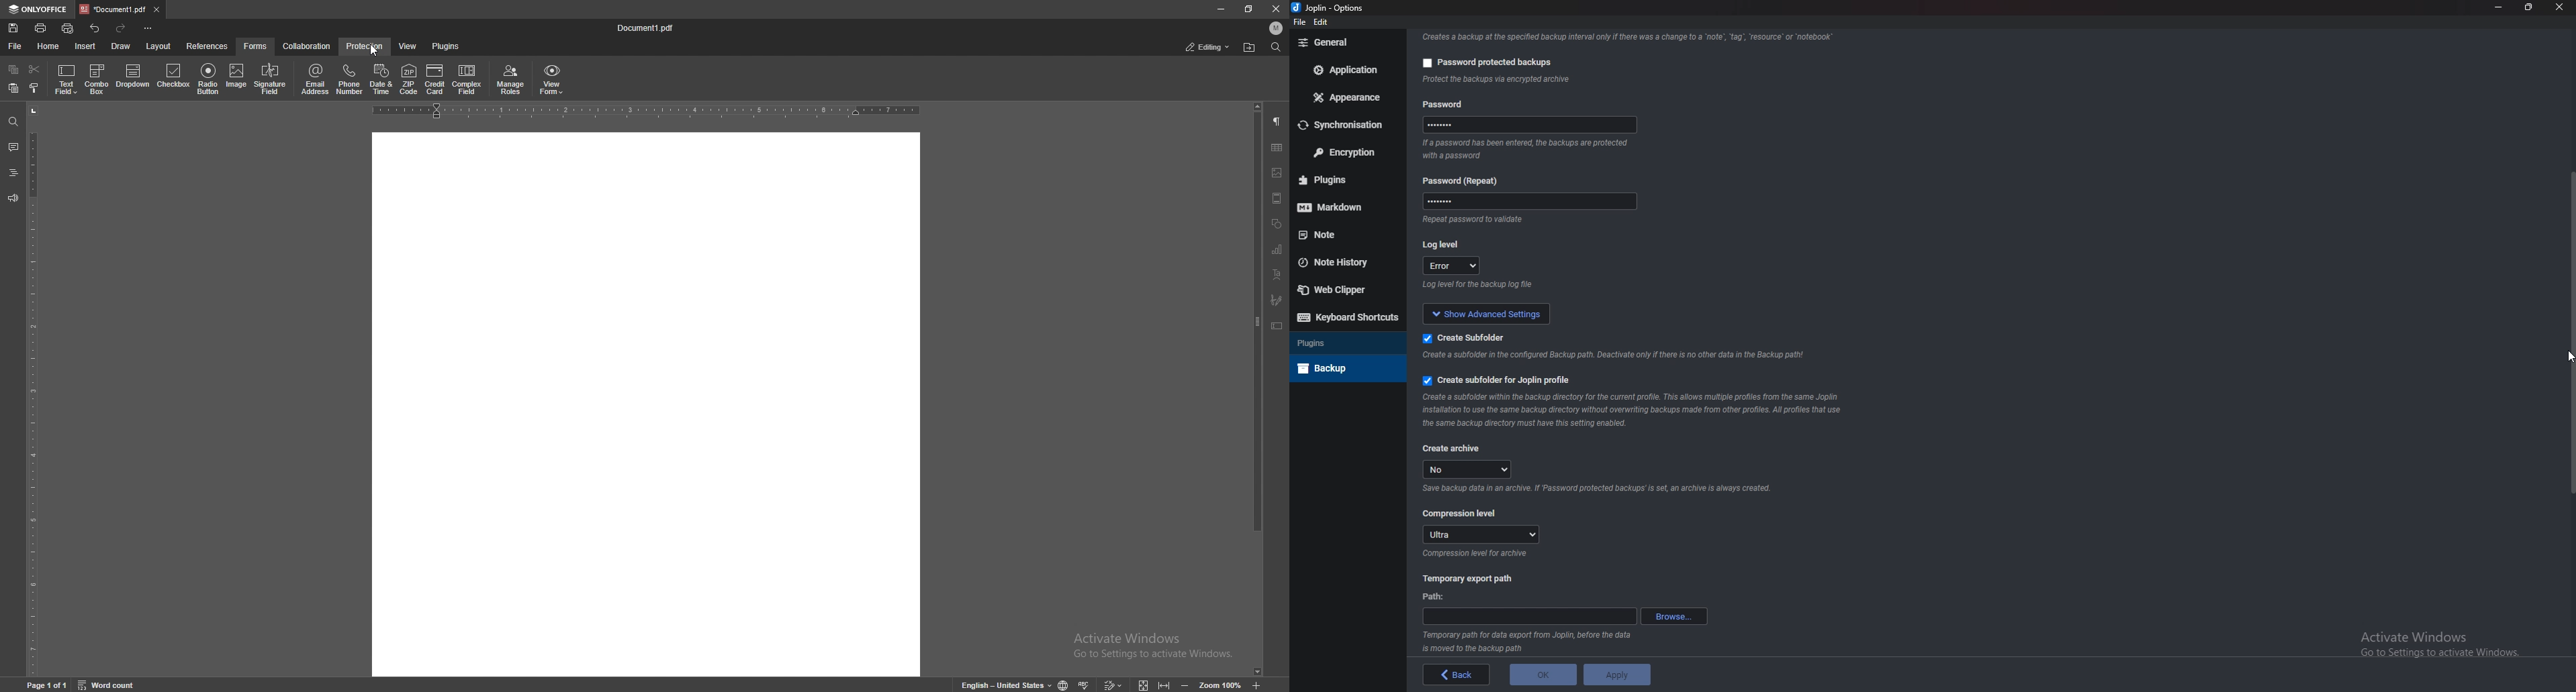 Image resolution: width=2576 pixels, height=700 pixels. What do you see at coordinates (1277, 275) in the screenshot?
I see `text art` at bounding box center [1277, 275].